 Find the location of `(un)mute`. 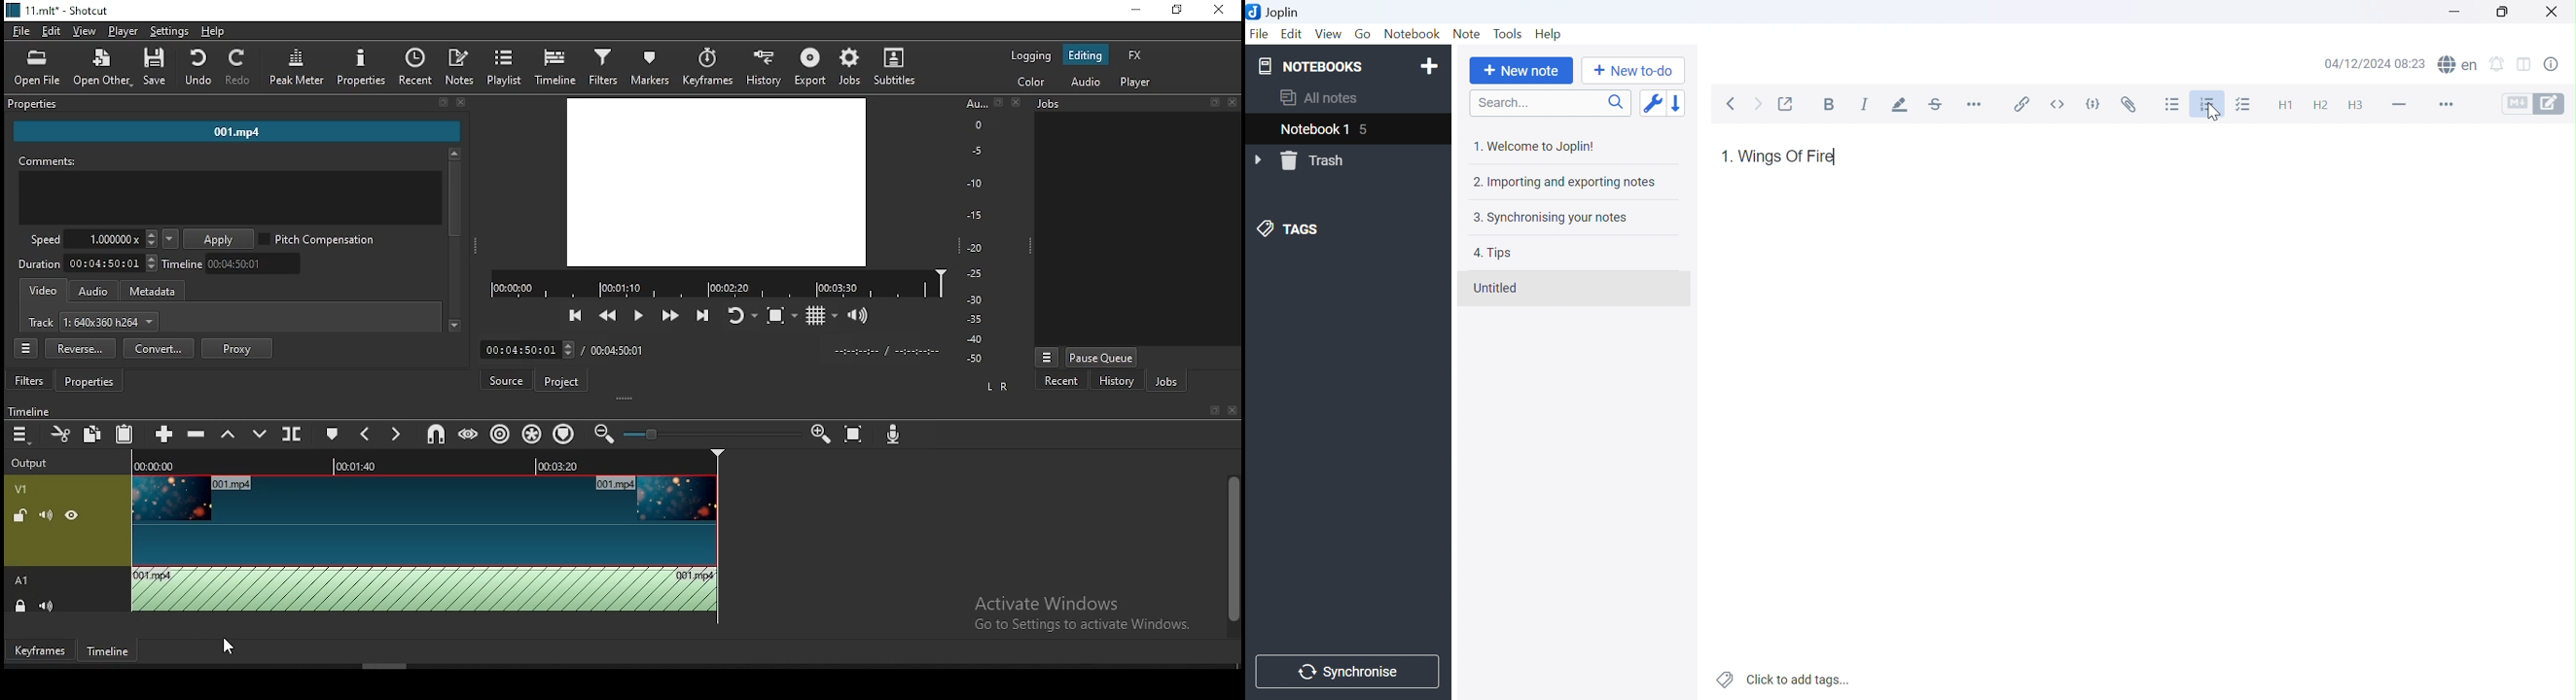

(un)mute is located at coordinates (49, 514).